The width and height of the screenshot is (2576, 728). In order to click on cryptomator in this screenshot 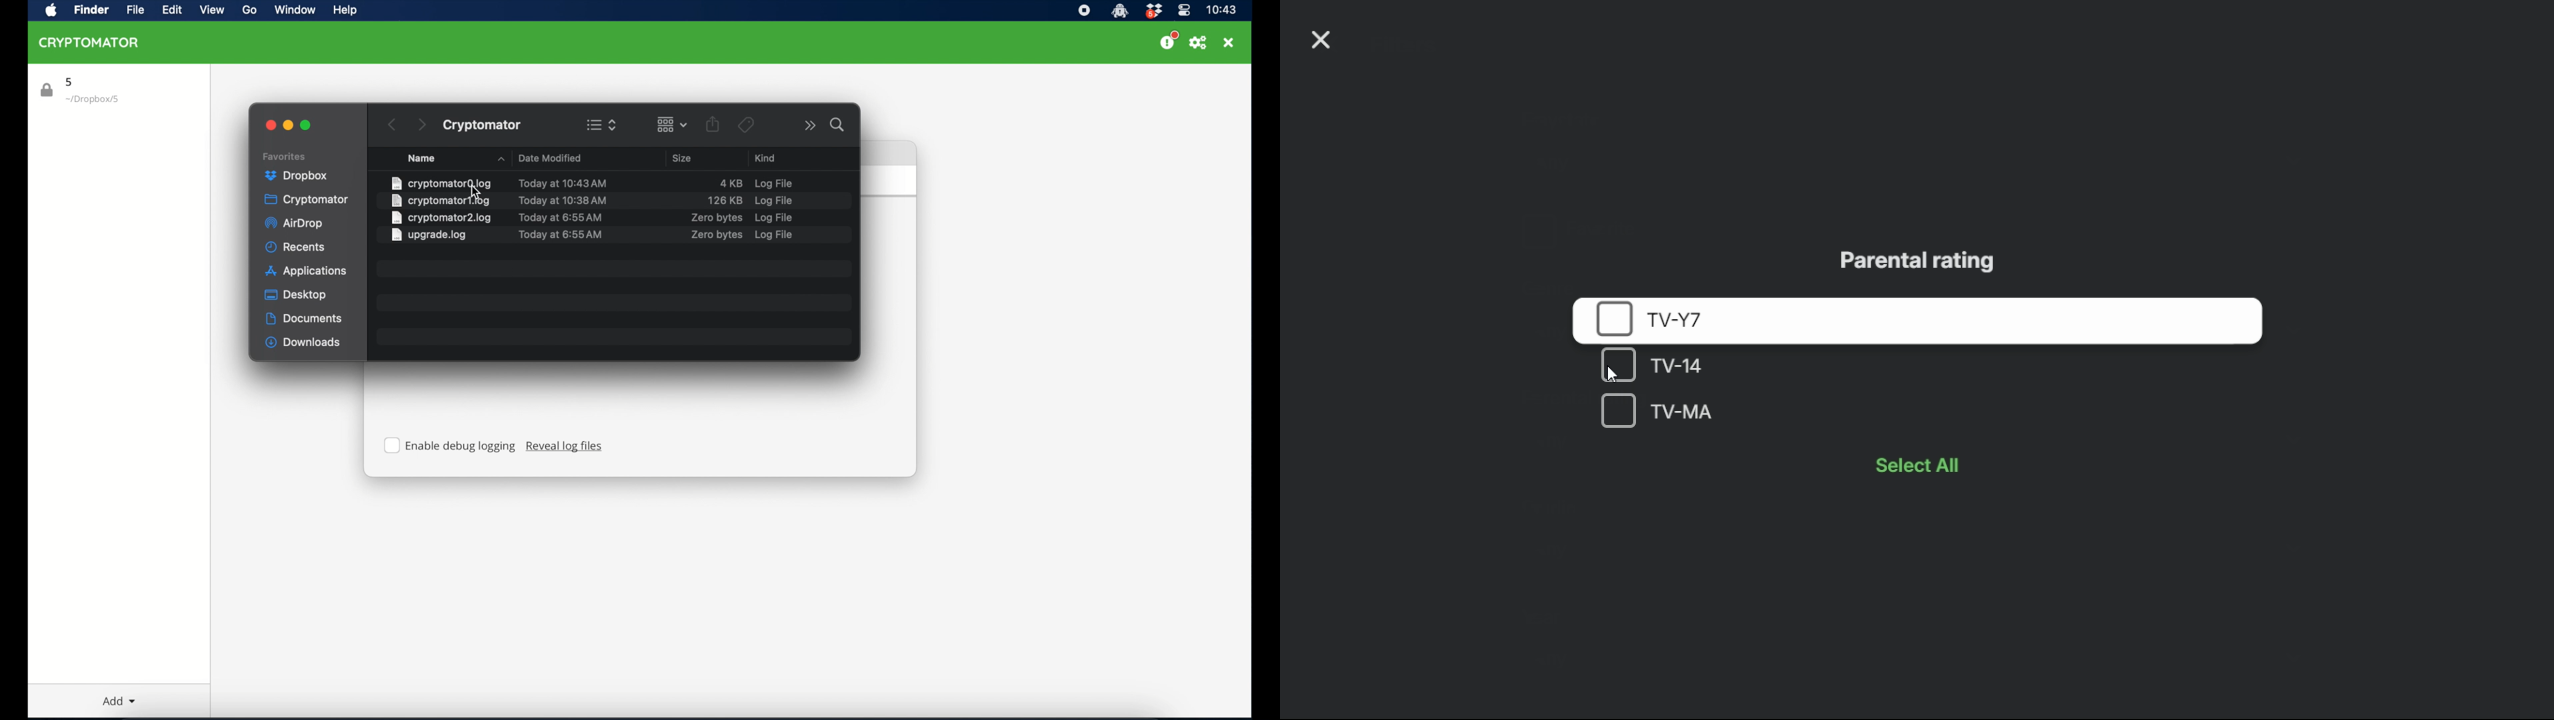, I will do `click(88, 43)`.